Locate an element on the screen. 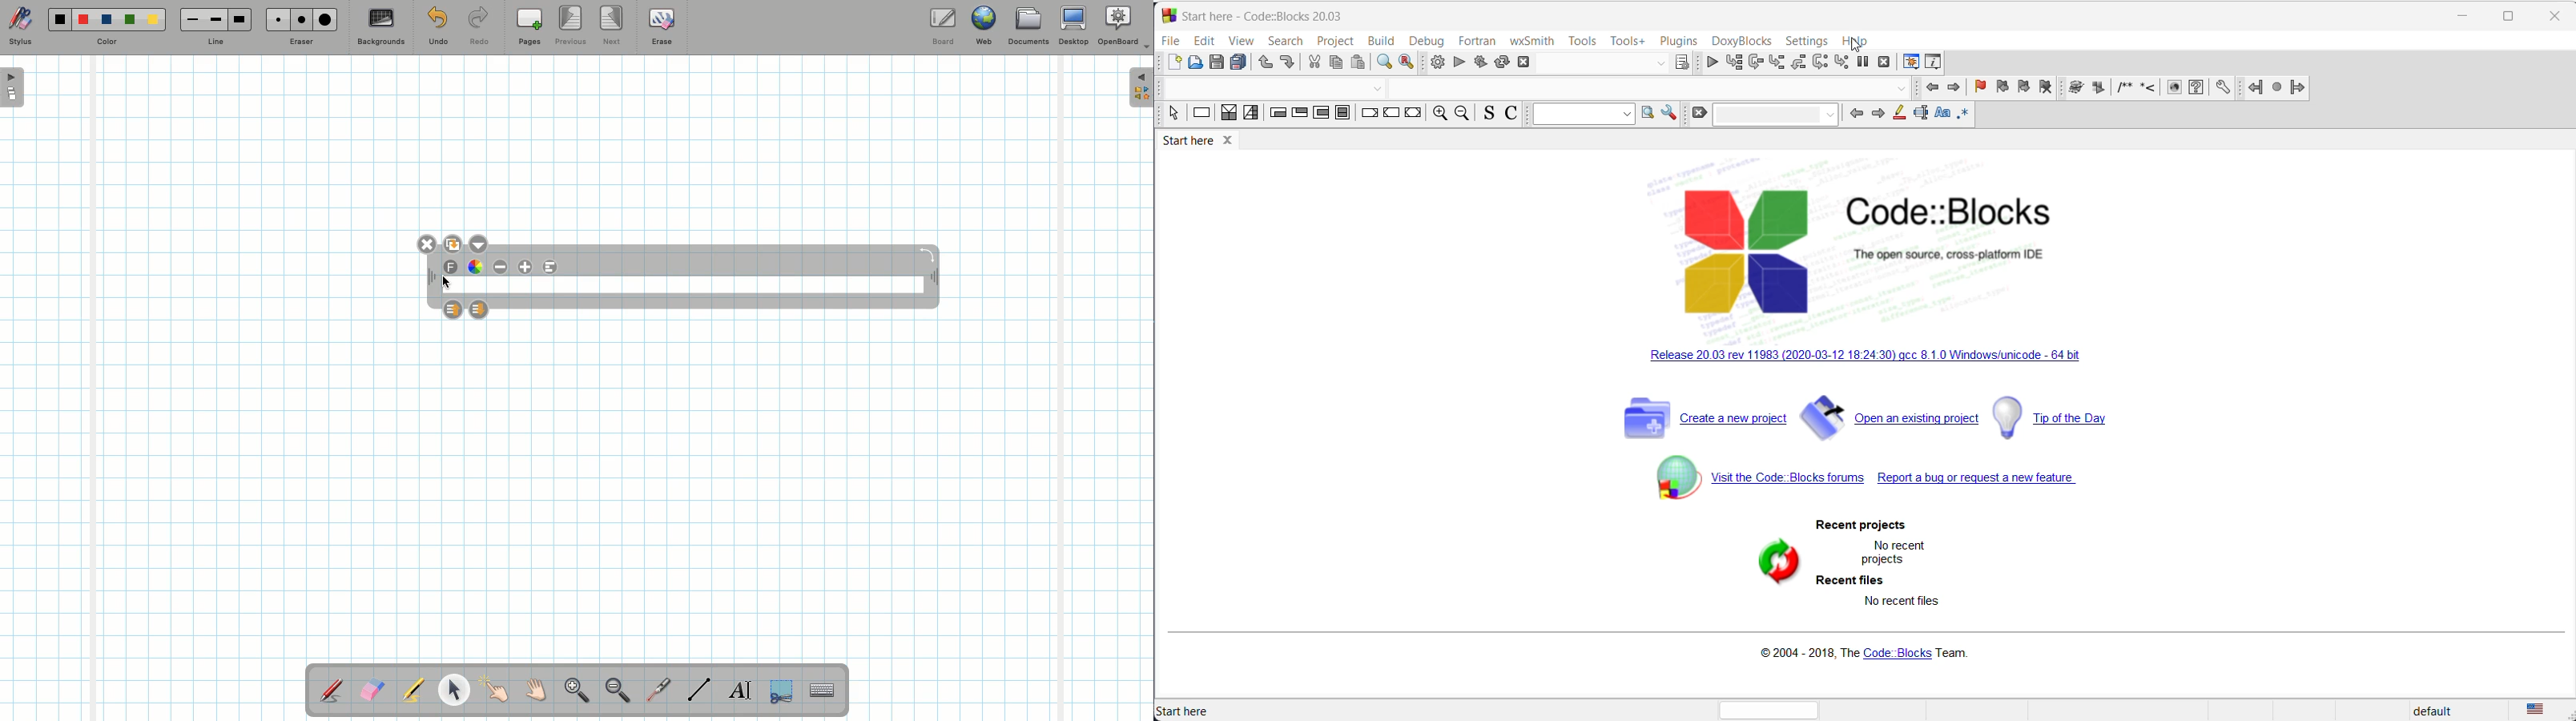 This screenshot has width=2576, height=728. Previous is located at coordinates (572, 26).